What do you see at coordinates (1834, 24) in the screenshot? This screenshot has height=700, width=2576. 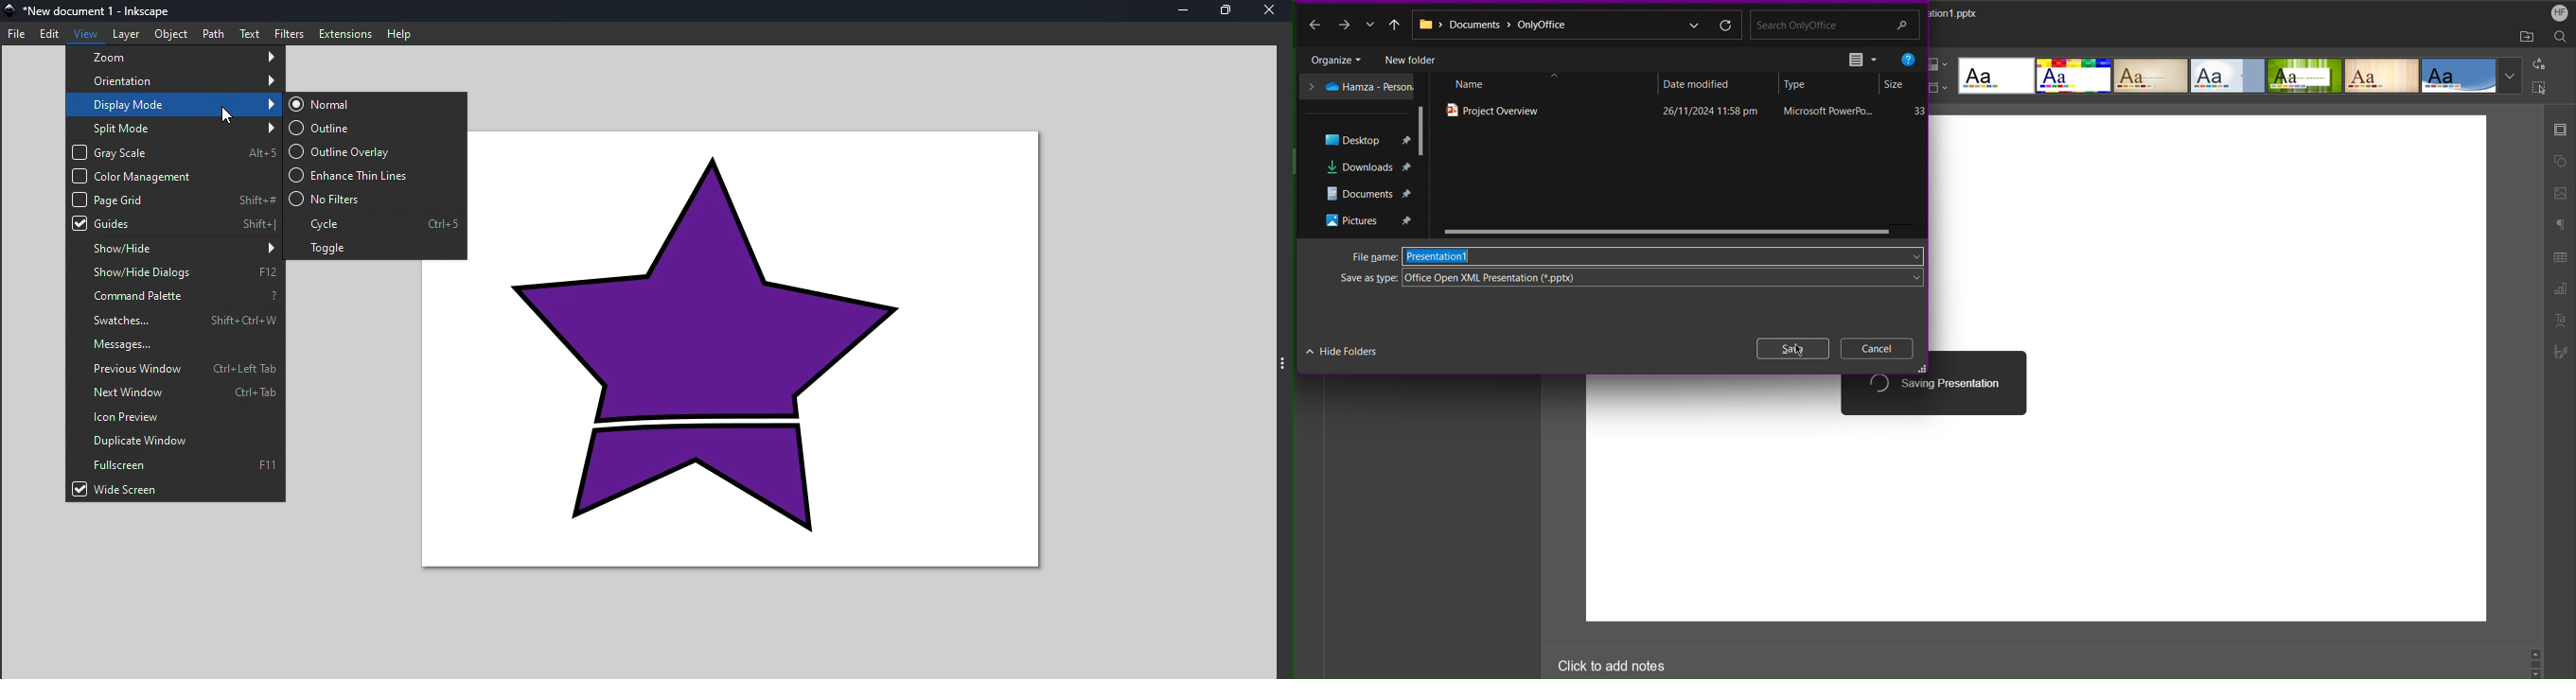 I see `Search bar` at bounding box center [1834, 24].